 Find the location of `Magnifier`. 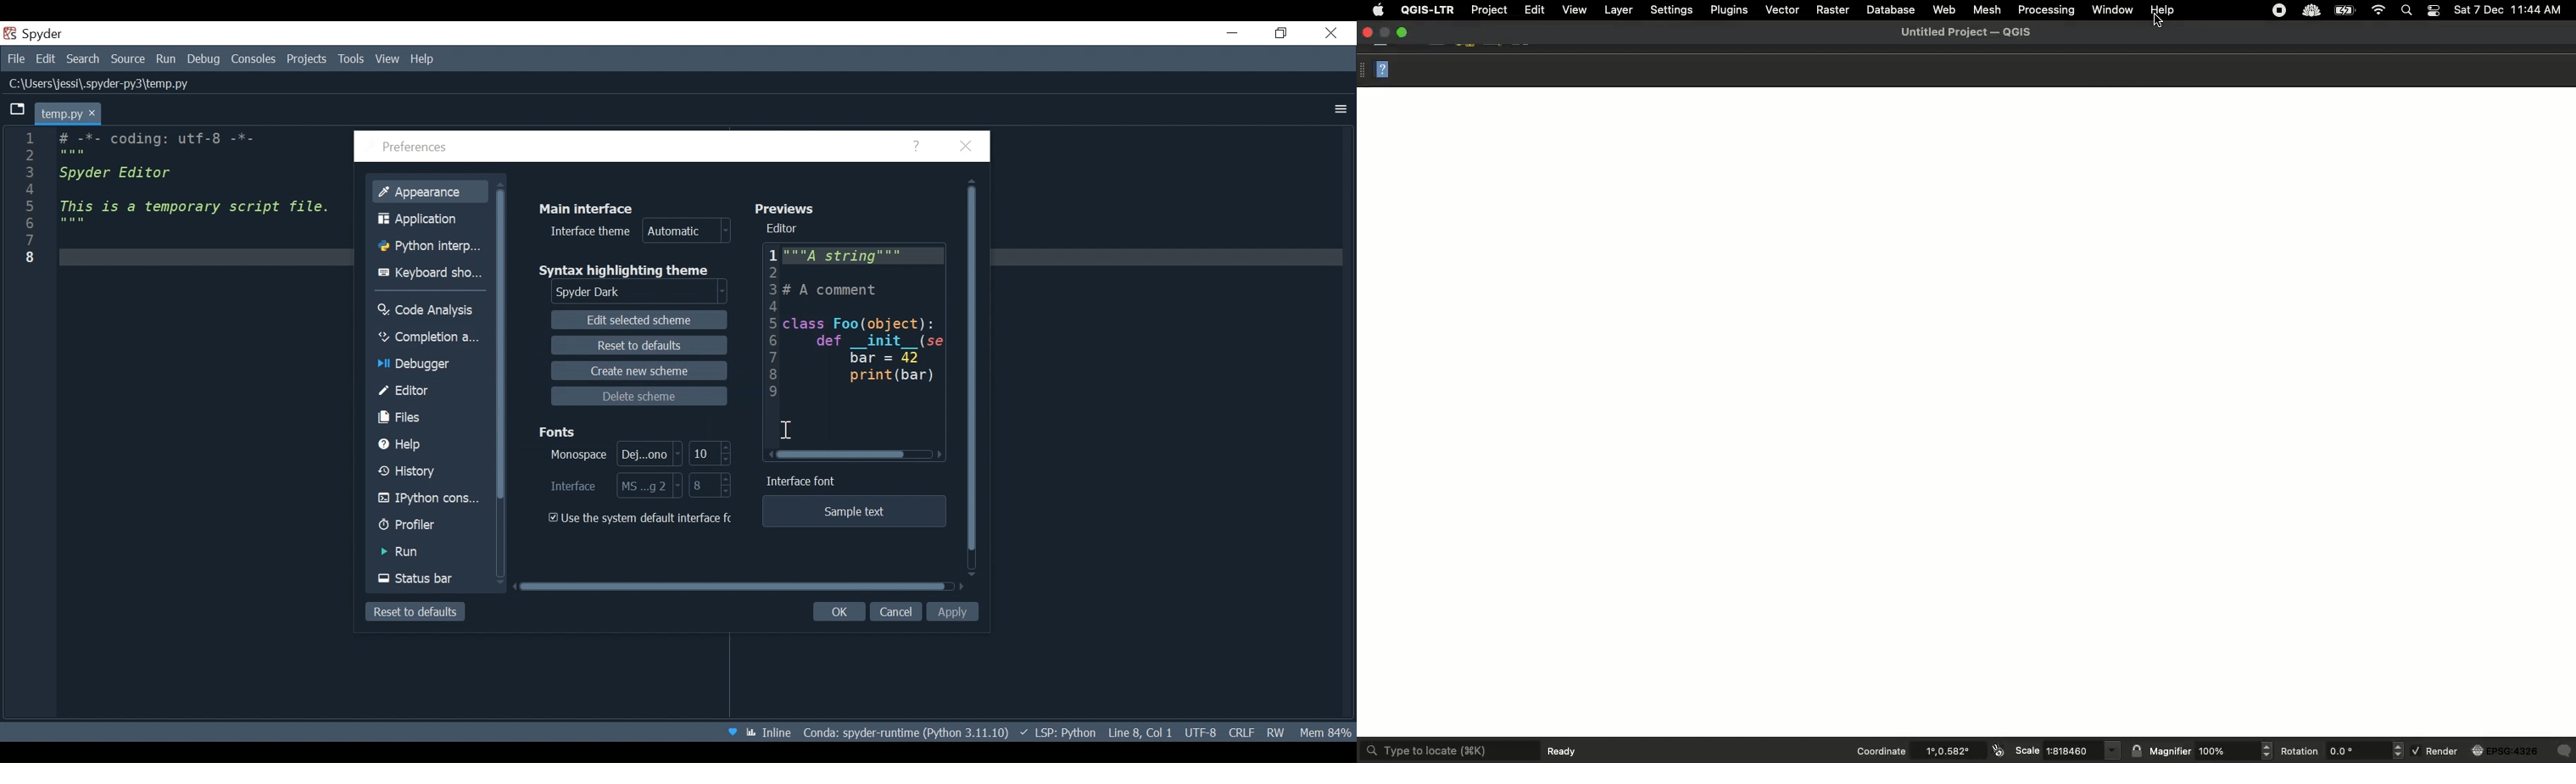

Magnifier is located at coordinates (2202, 752).